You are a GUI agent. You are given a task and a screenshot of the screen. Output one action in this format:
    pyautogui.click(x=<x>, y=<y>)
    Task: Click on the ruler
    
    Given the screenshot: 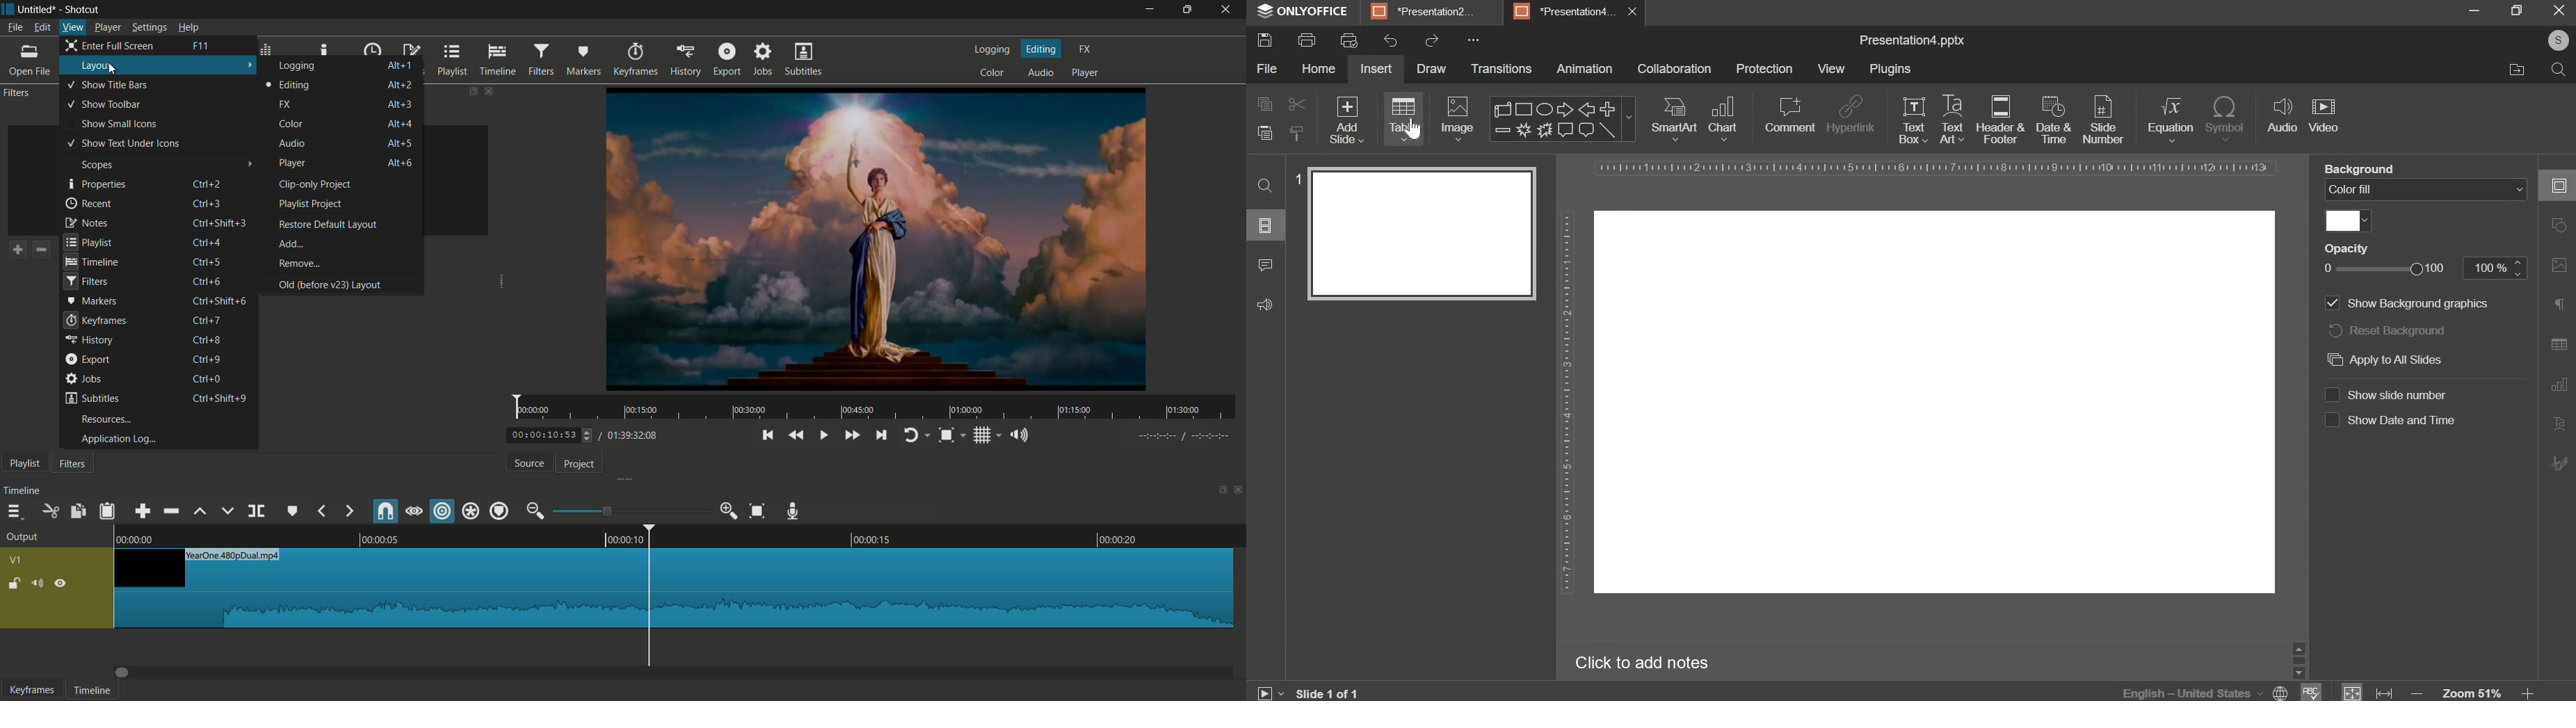 What is the action you would take?
    pyautogui.click(x=1935, y=167)
    